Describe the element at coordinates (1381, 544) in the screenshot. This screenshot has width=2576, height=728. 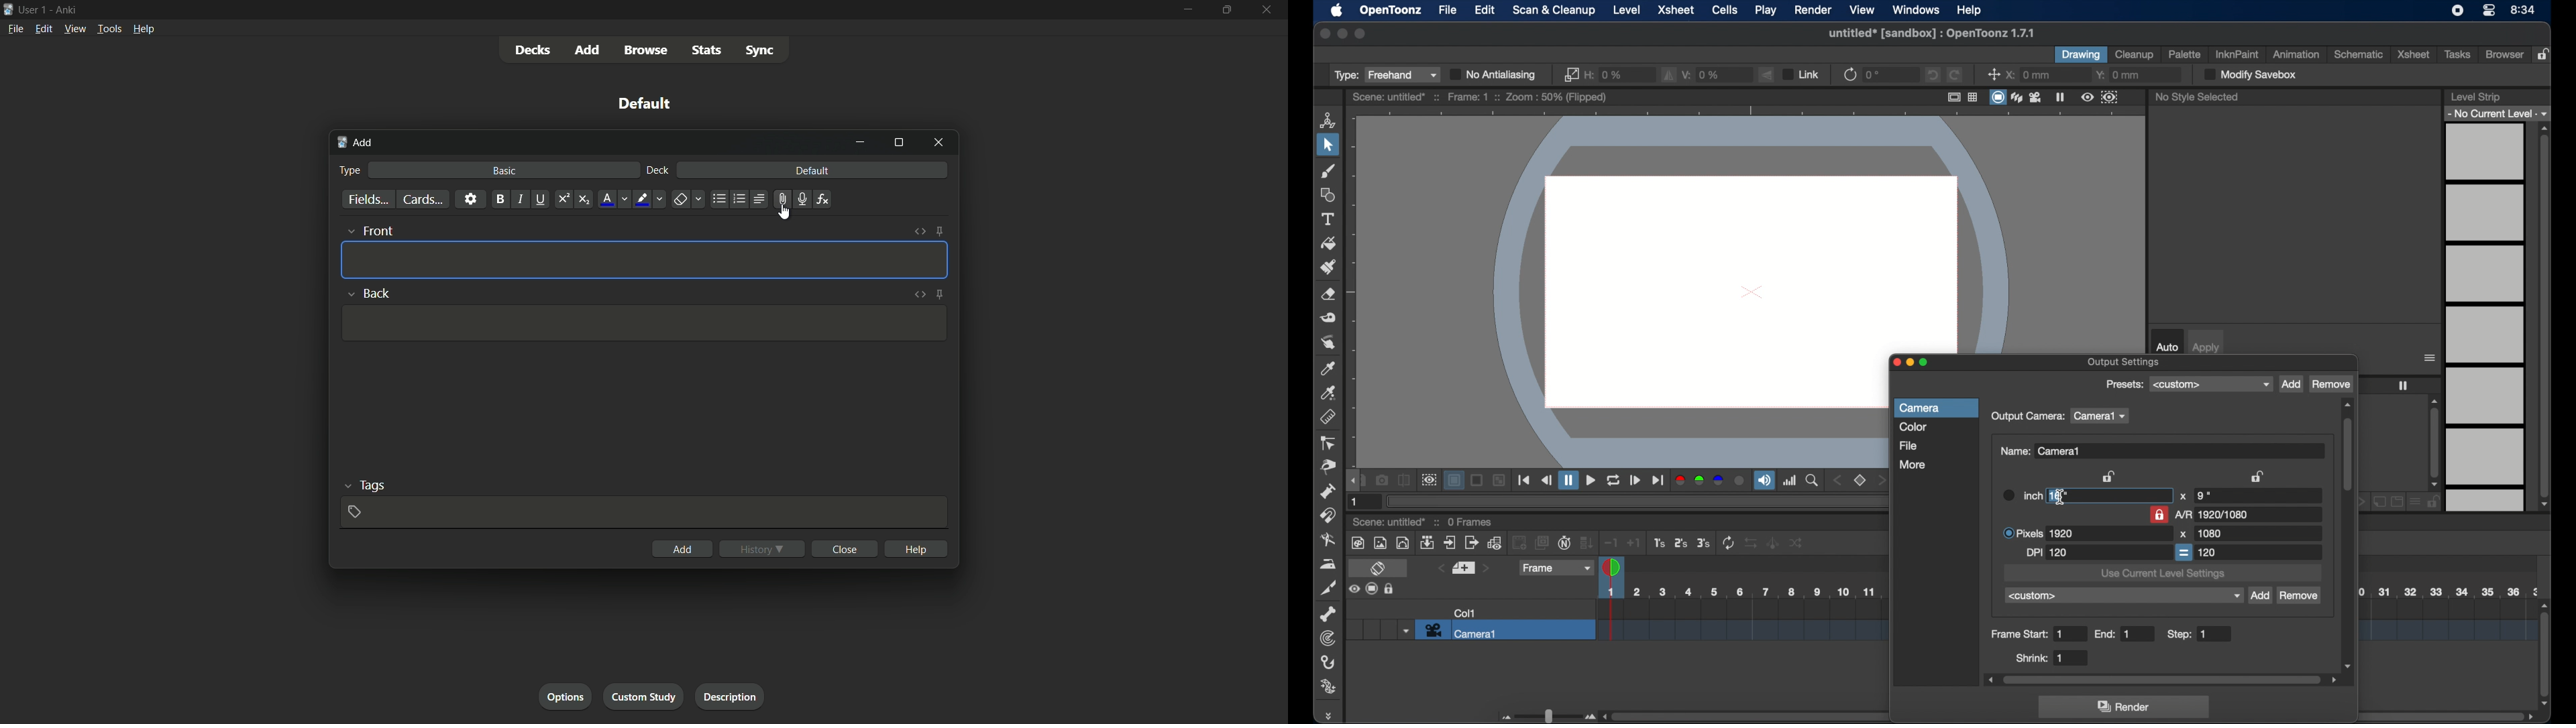
I see `` at that location.